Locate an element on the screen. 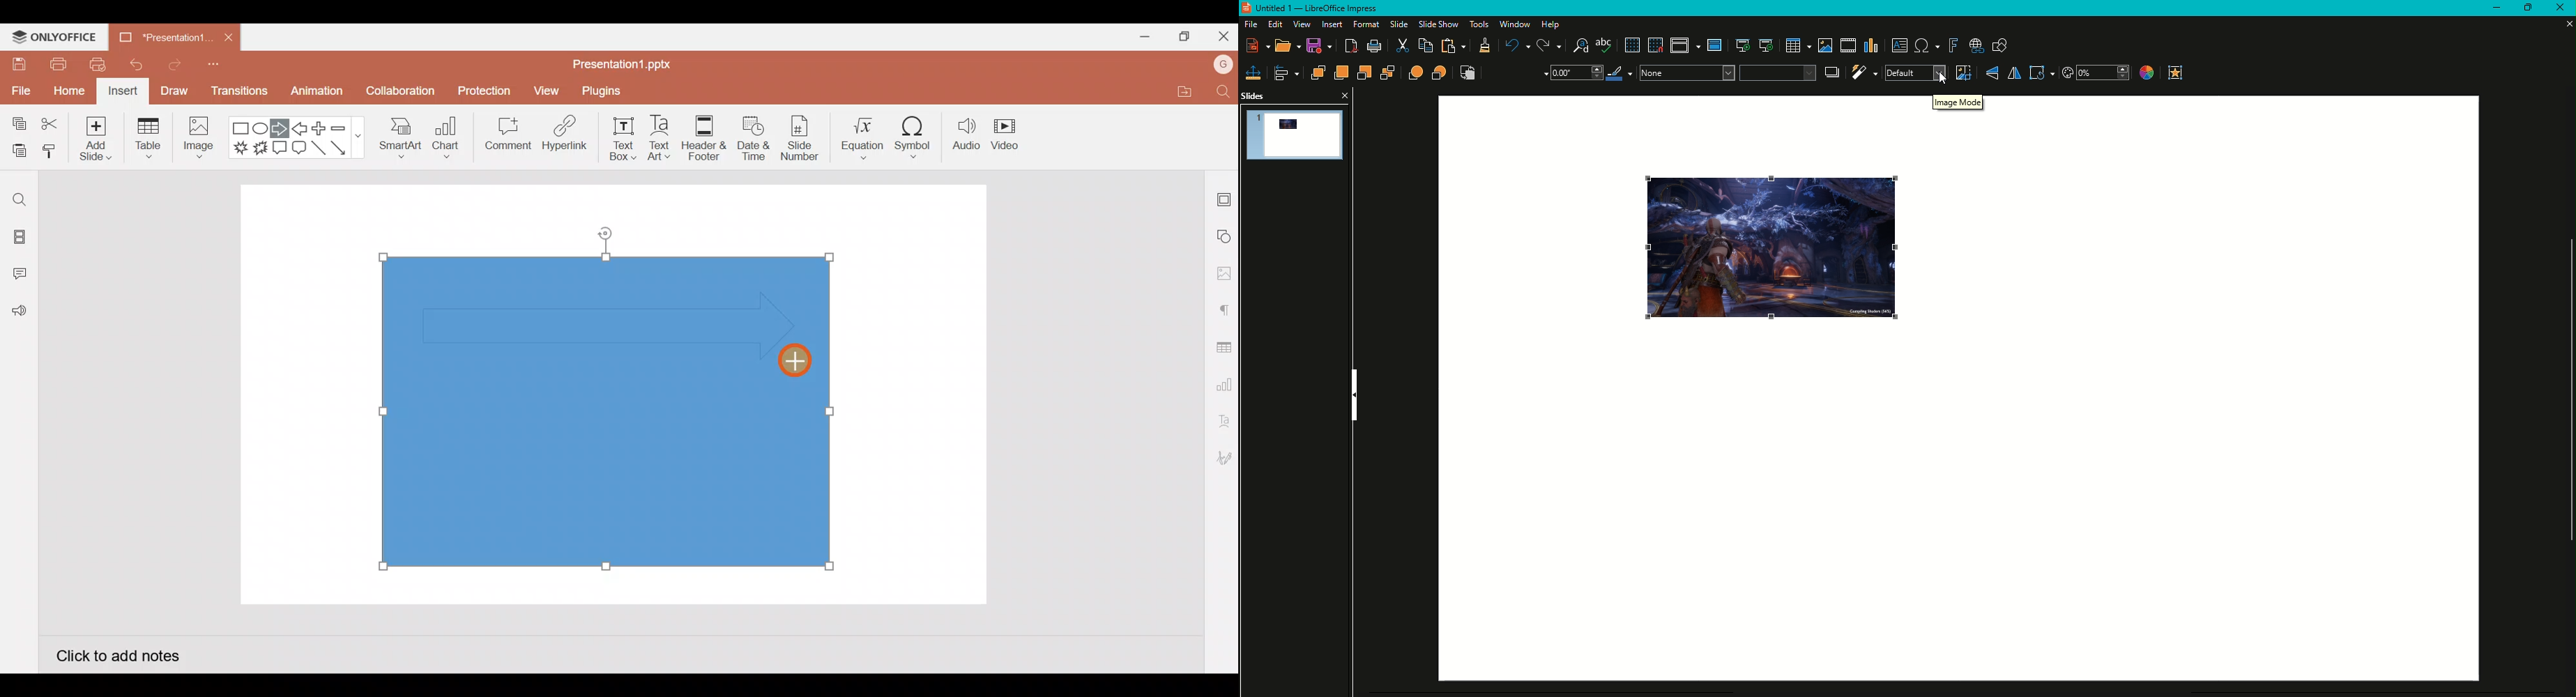 This screenshot has height=700, width=2576. Image is located at coordinates (196, 141).